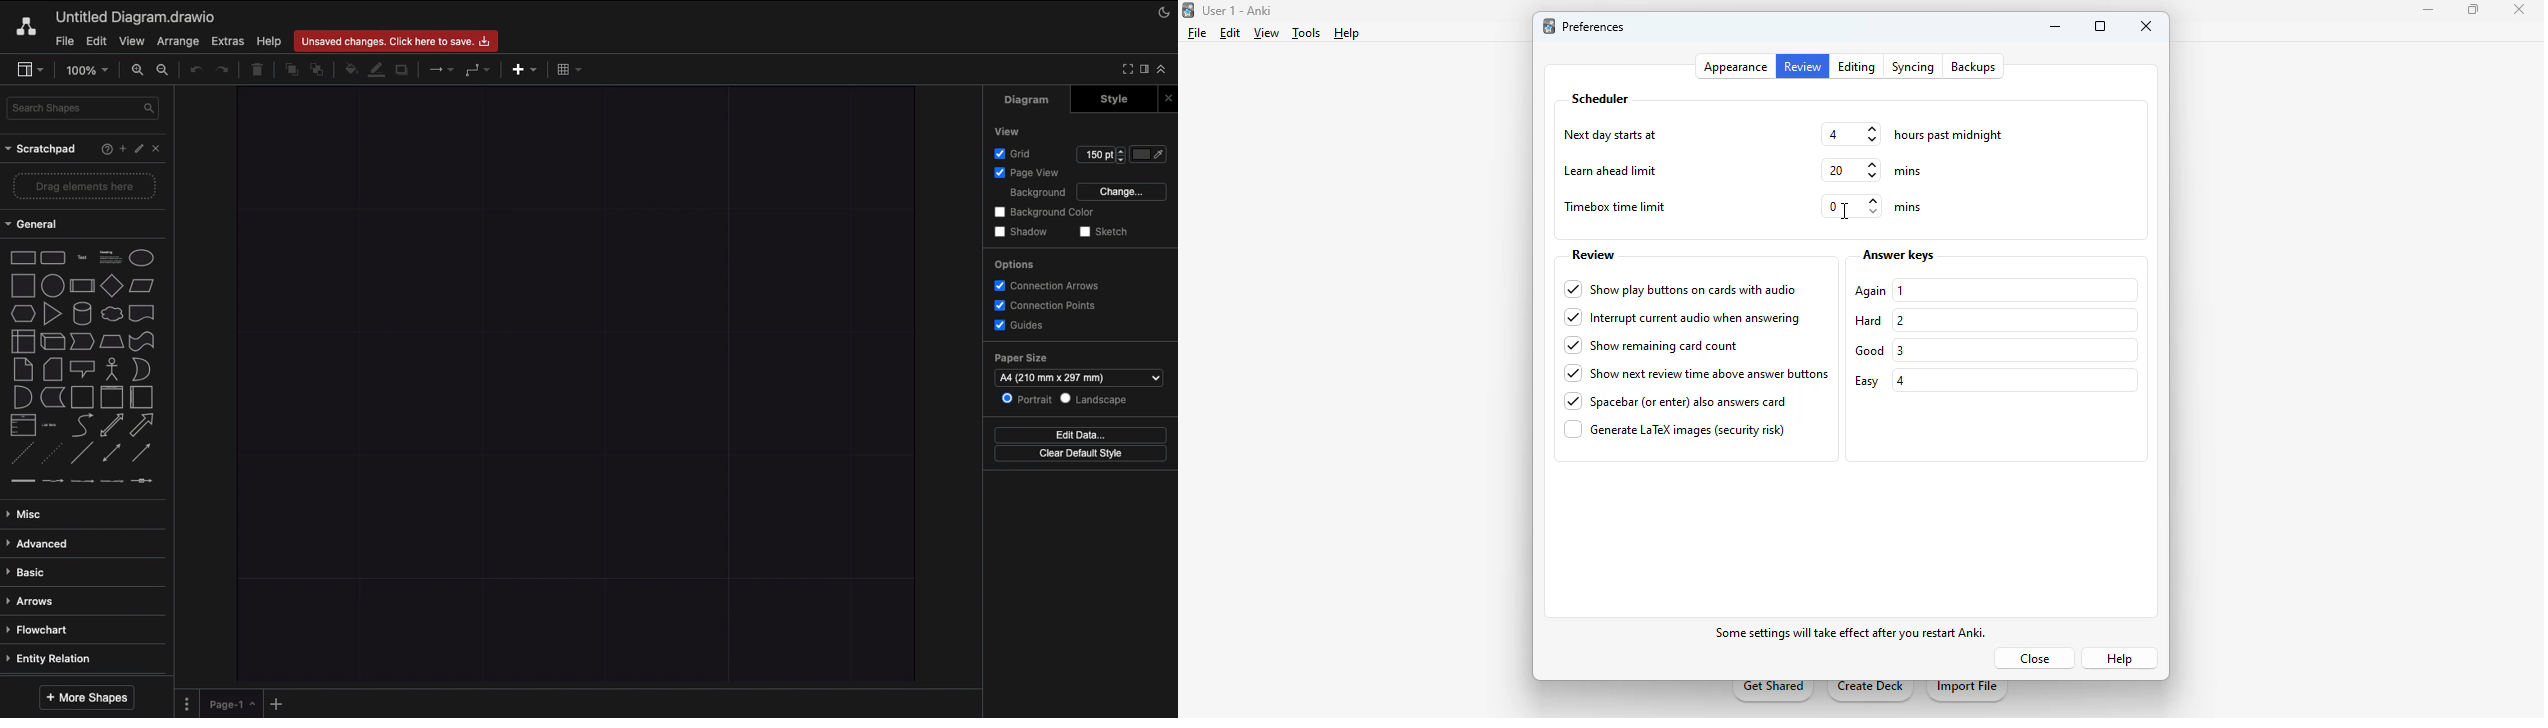  Describe the element at coordinates (1100, 401) in the screenshot. I see `Landscape` at that location.